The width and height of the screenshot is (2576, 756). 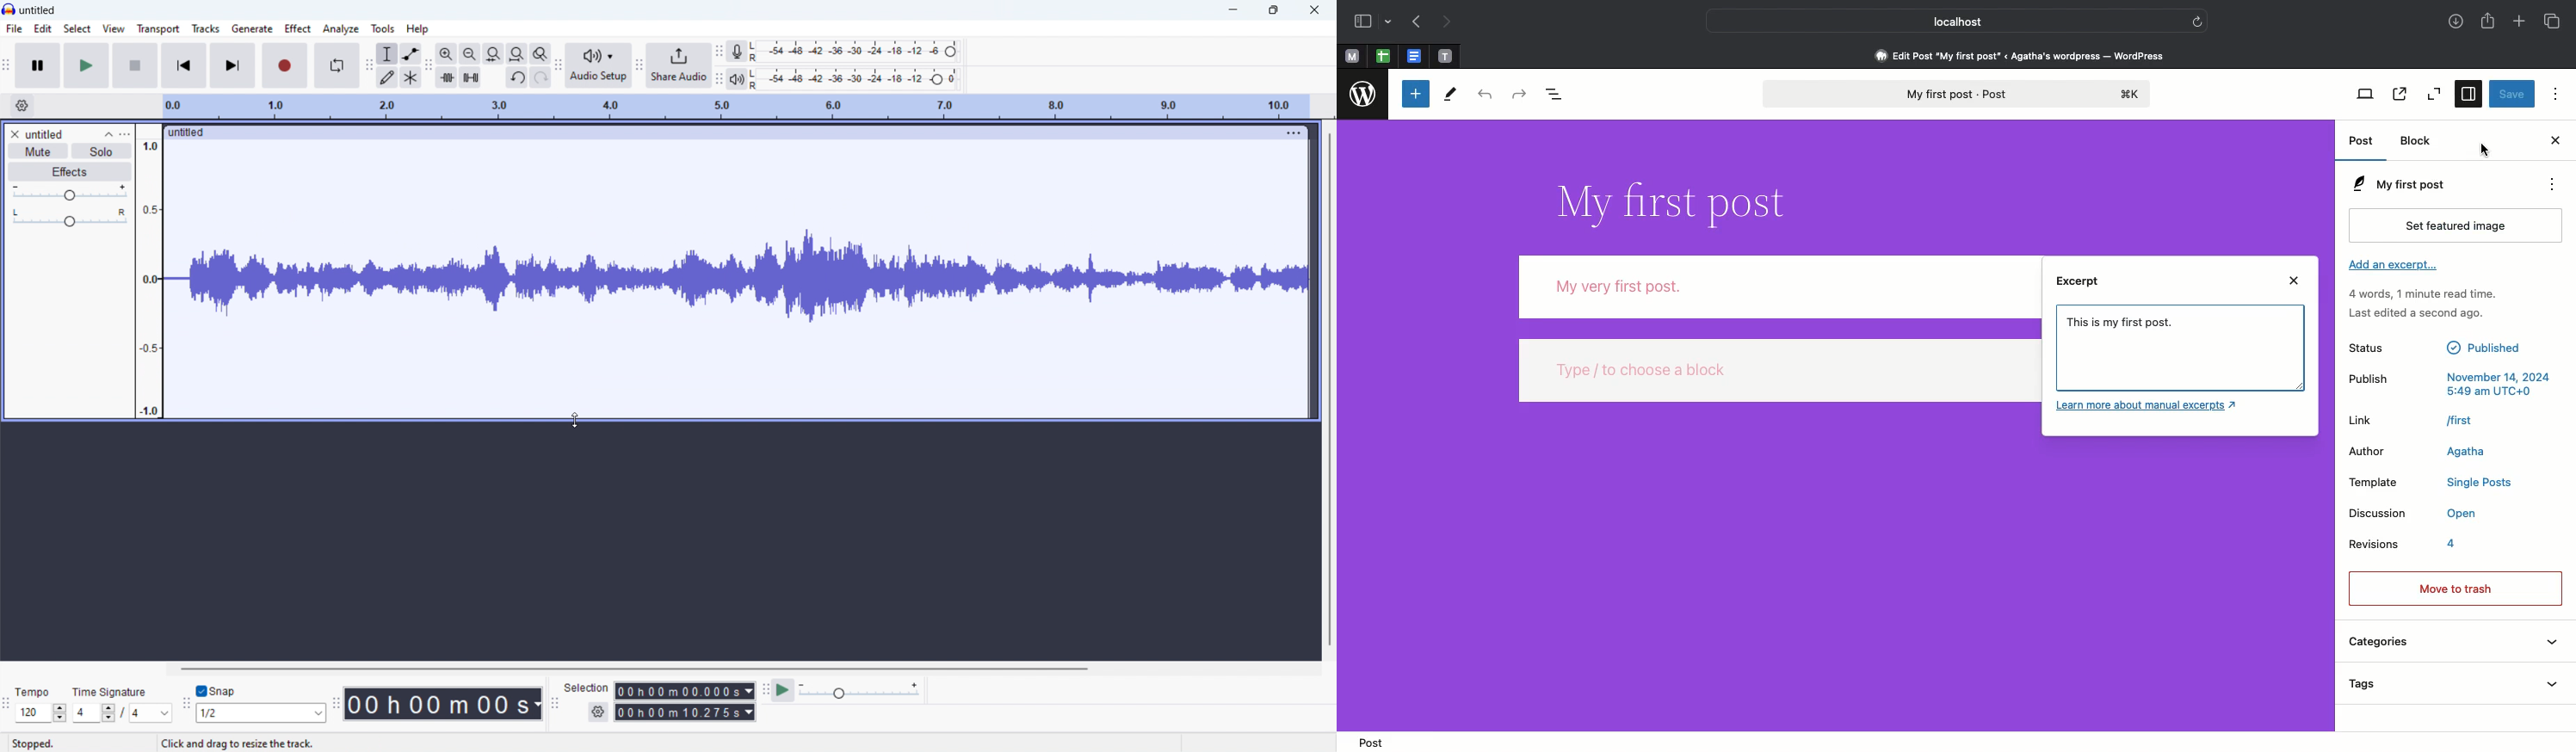 What do you see at coordinates (2422, 304) in the screenshot?
I see `Activity` at bounding box center [2422, 304].